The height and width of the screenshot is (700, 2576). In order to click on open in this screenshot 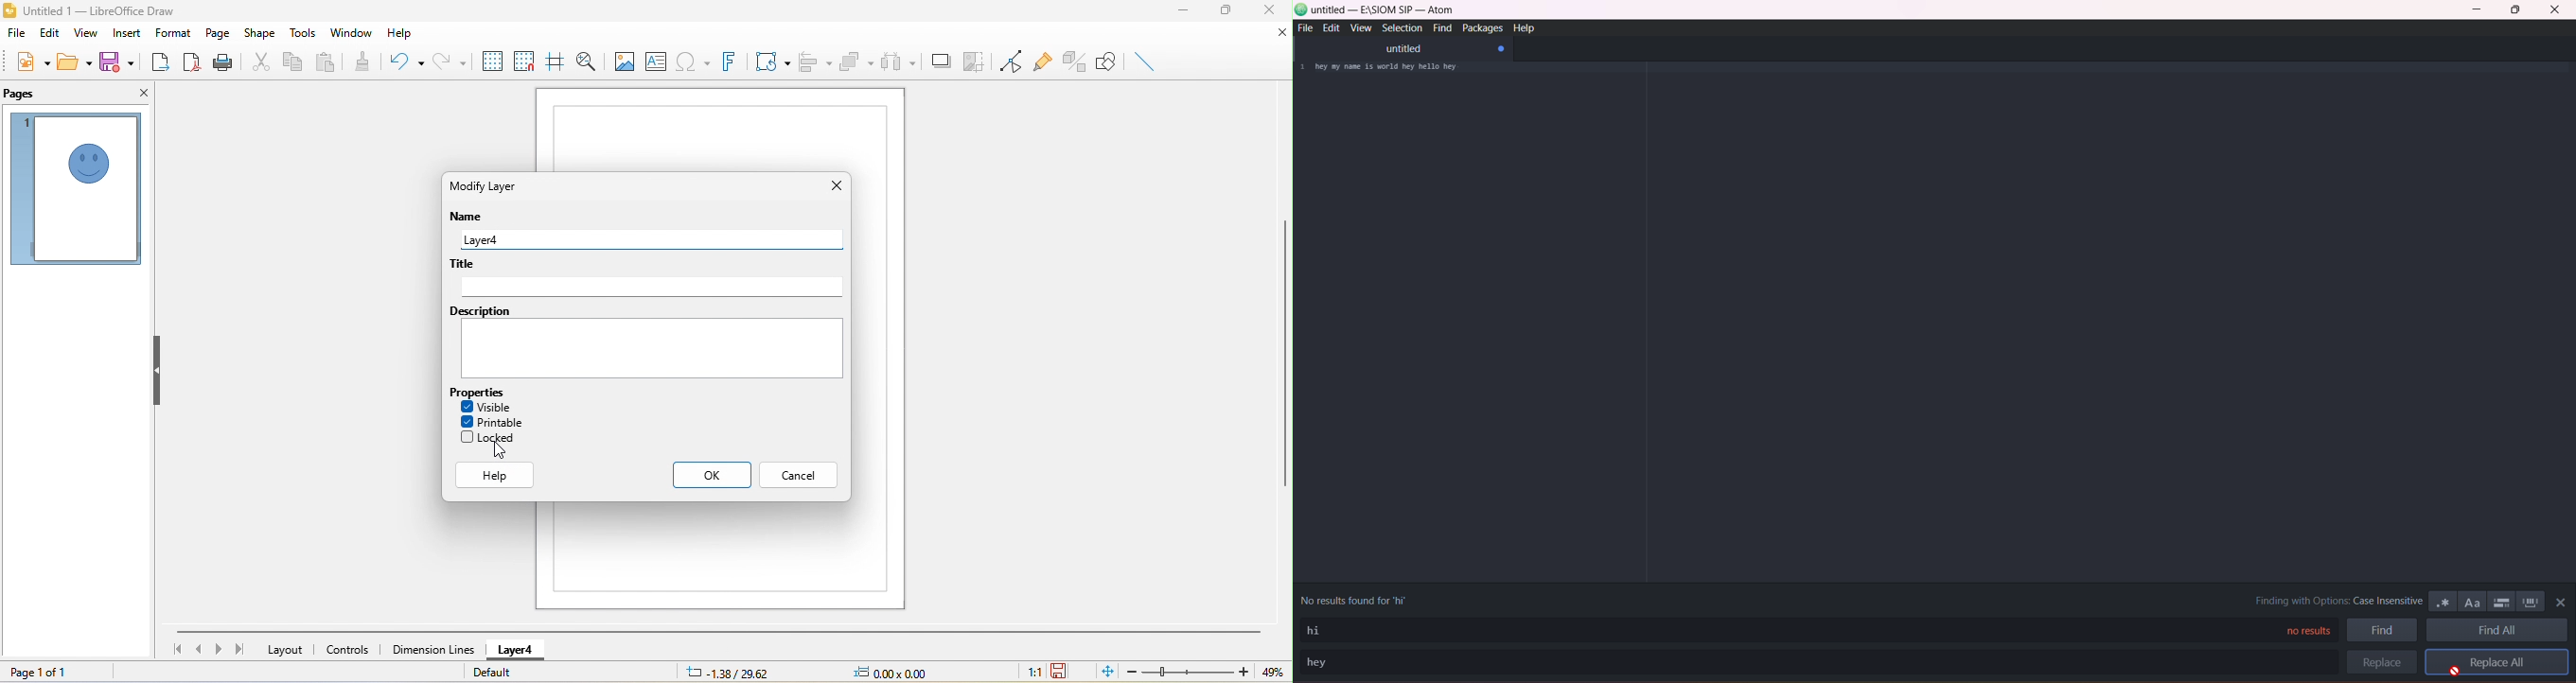, I will do `click(74, 61)`.